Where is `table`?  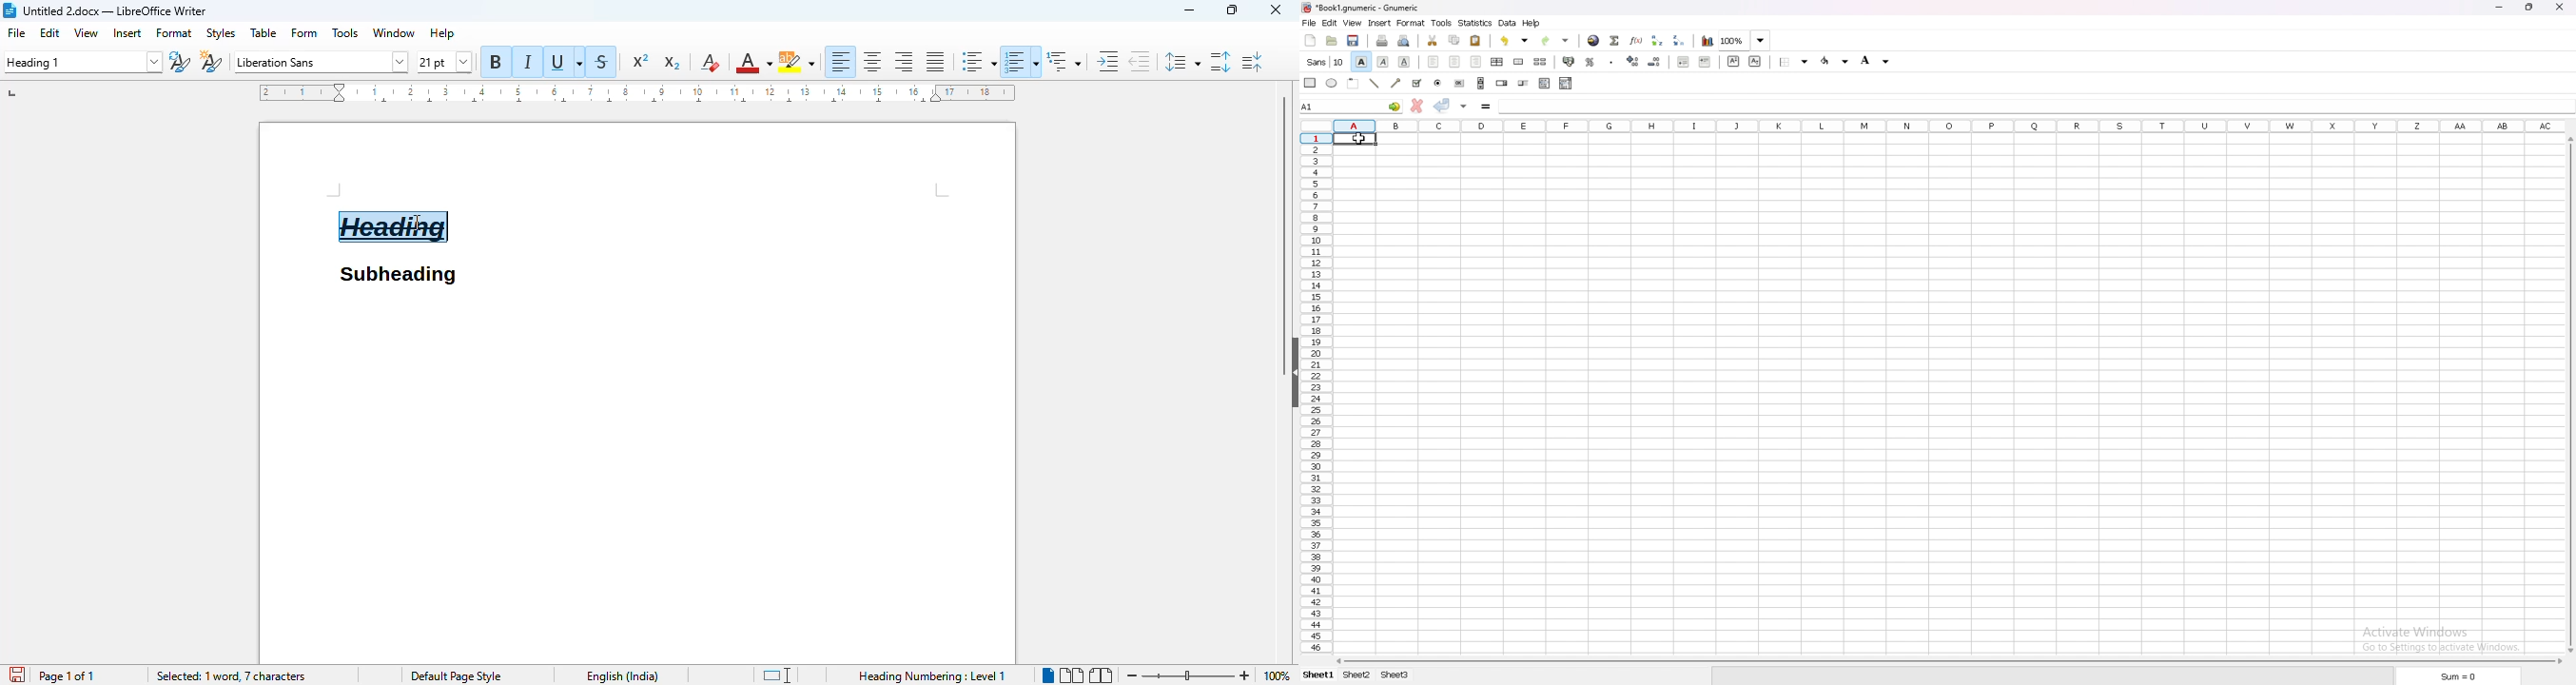 table is located at coordinates (264, 32).